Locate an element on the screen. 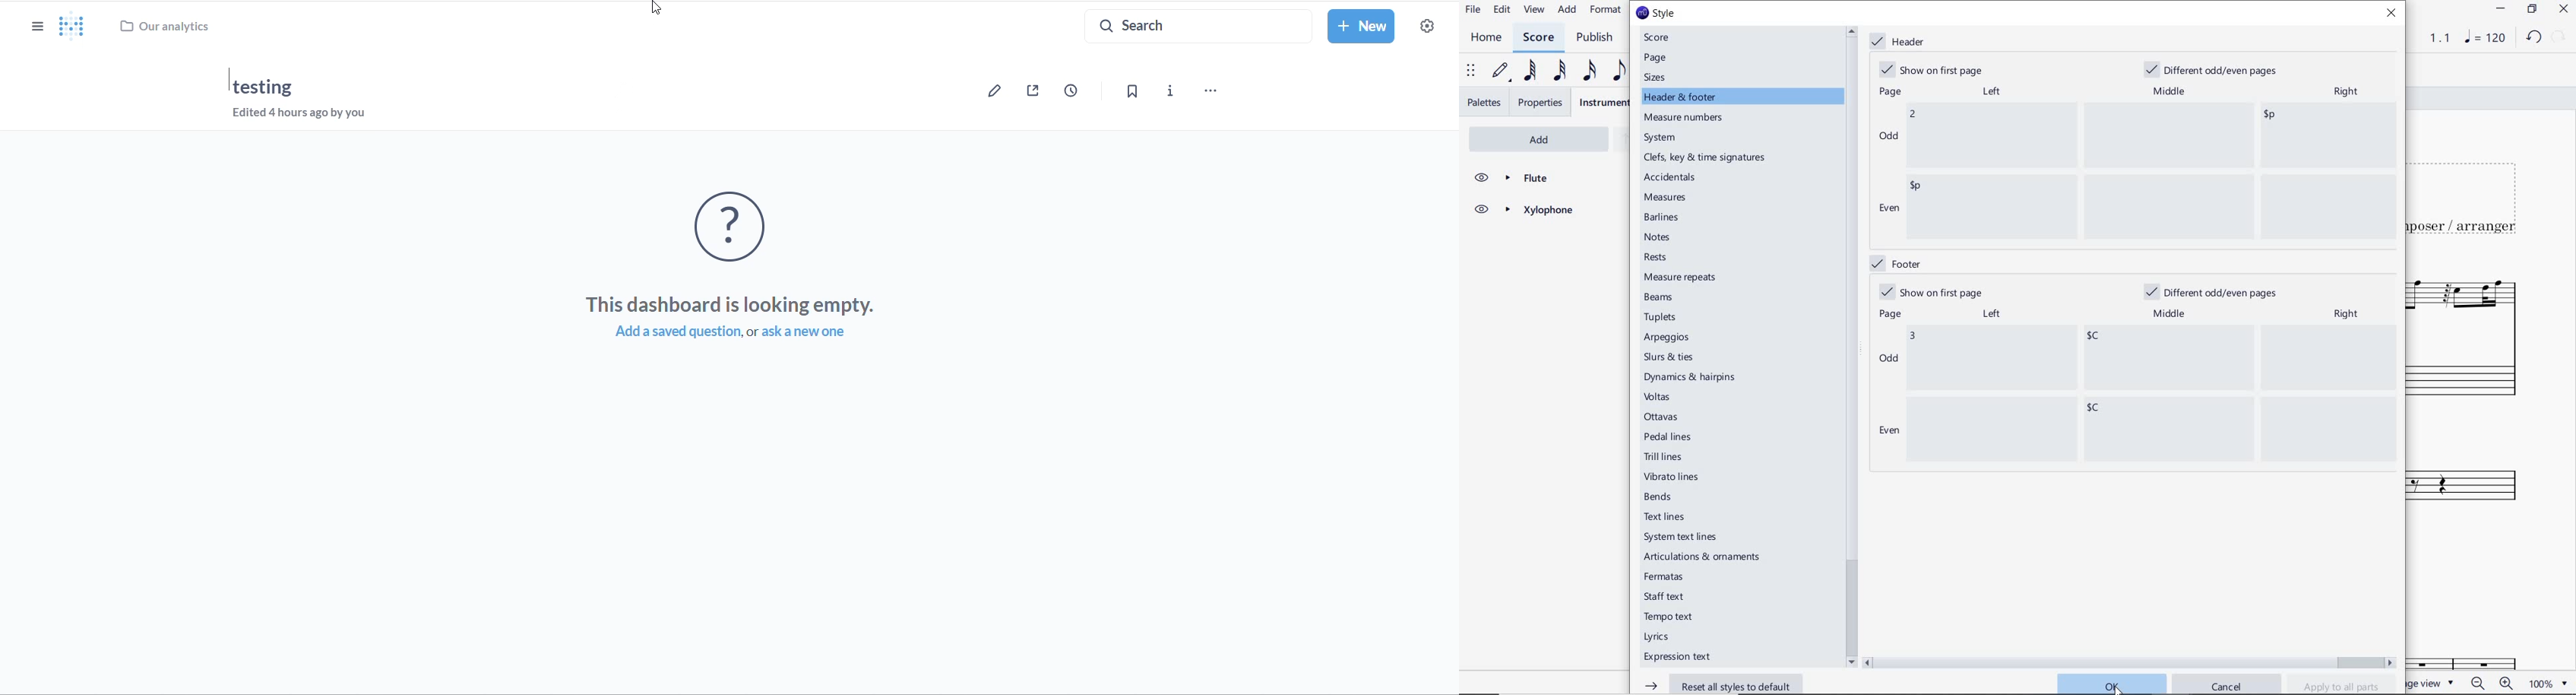 Image resolution: width=2576 pixels, height=700 pixels. CLOSE is located at coordinates (2563, 9).